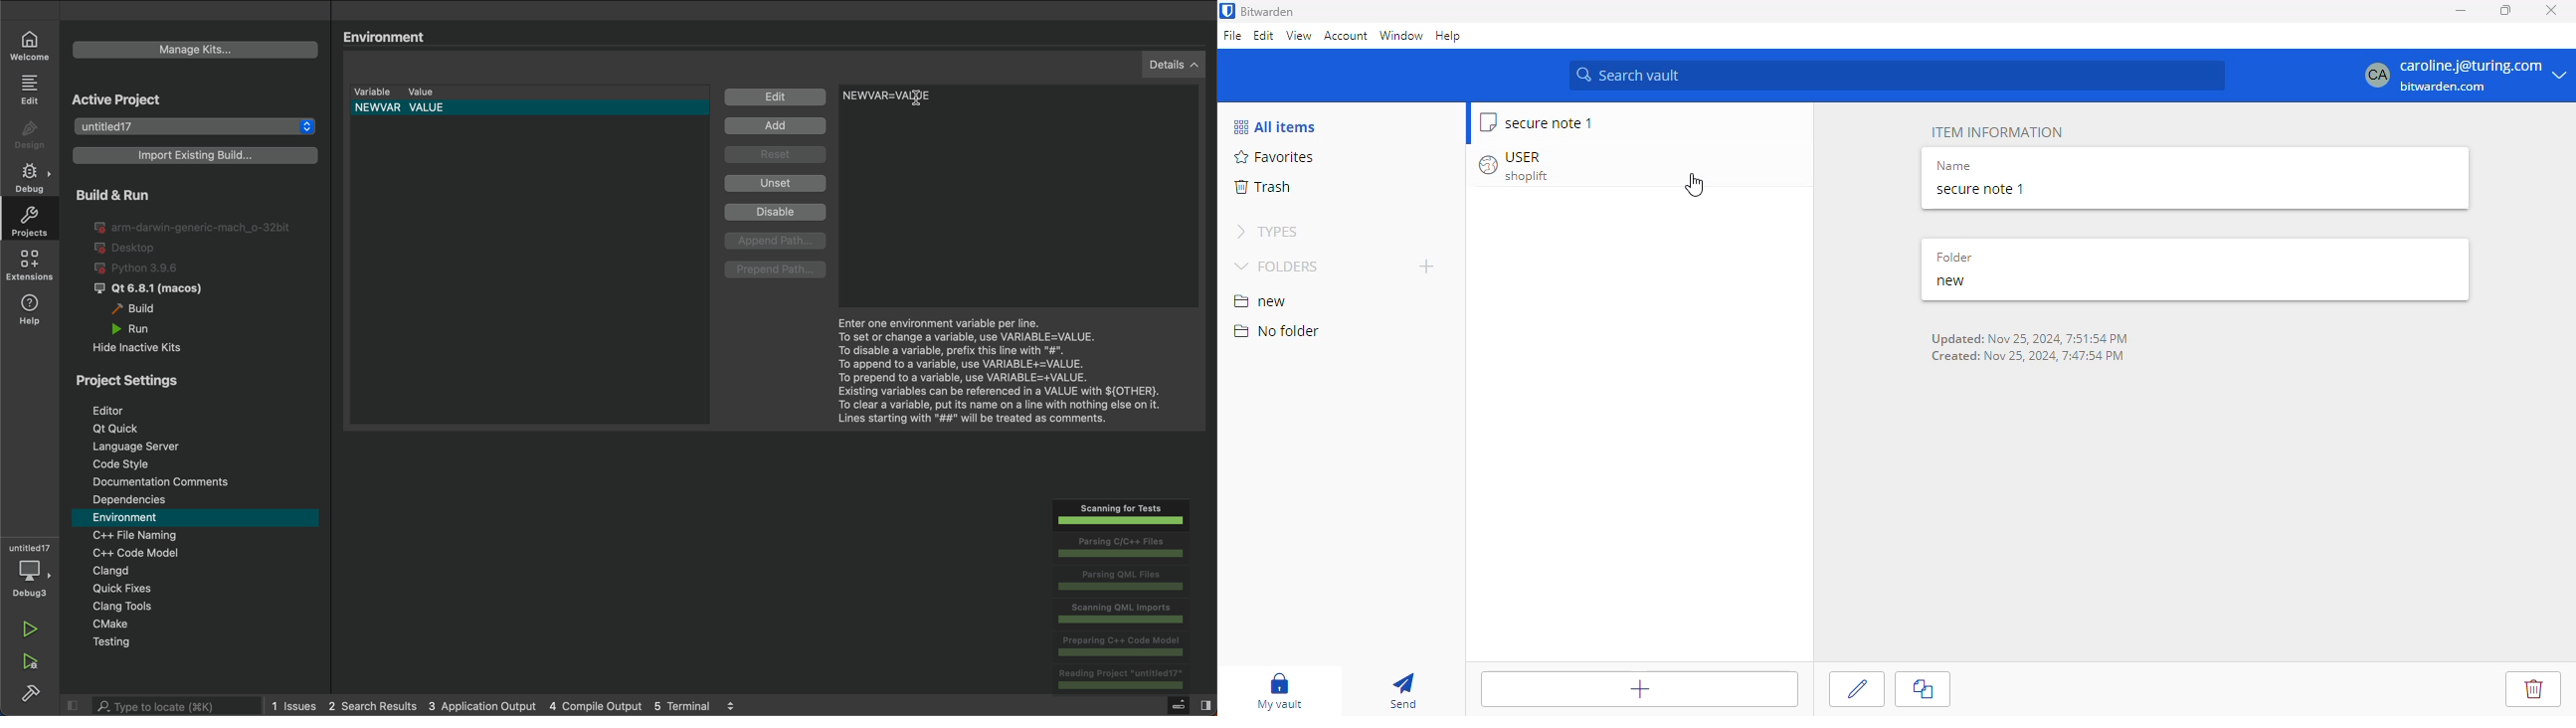  I want to click on USER   shoplift, so click(1533, 166).